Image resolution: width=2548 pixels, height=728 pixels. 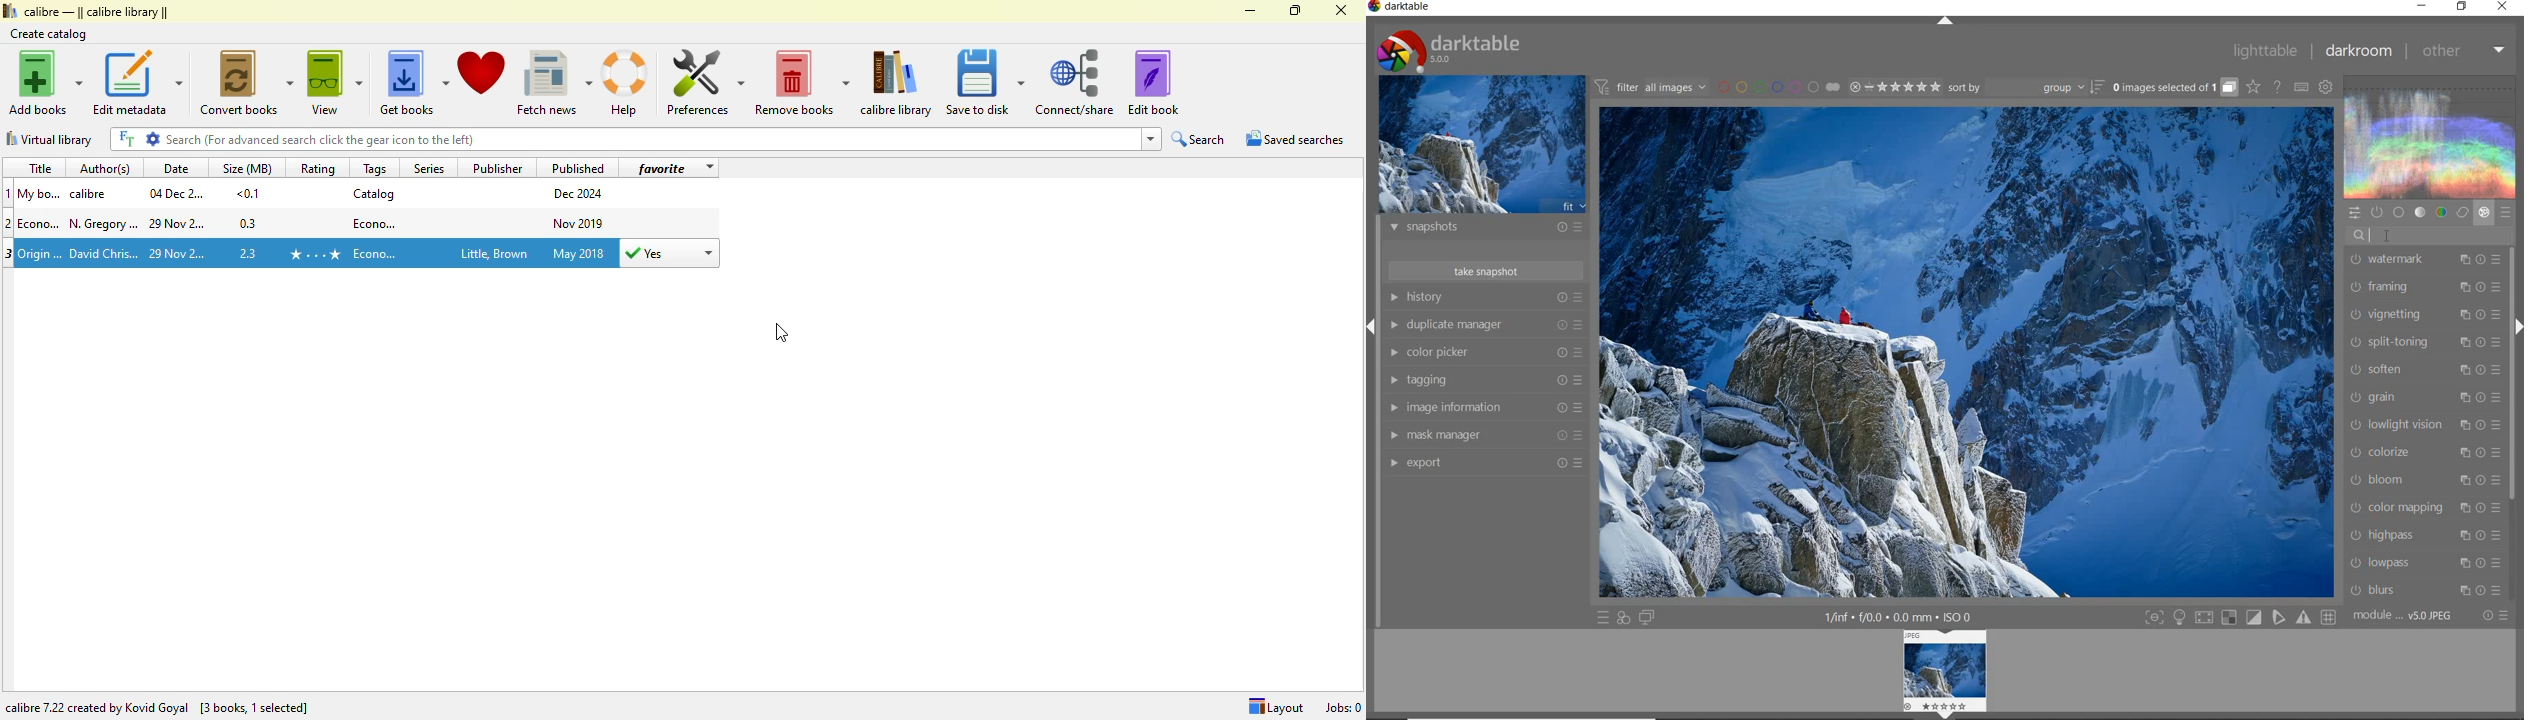 What do you see at coordinates (248, 193) in the screenshot?
I see `size` at bounding box center [248, 193].